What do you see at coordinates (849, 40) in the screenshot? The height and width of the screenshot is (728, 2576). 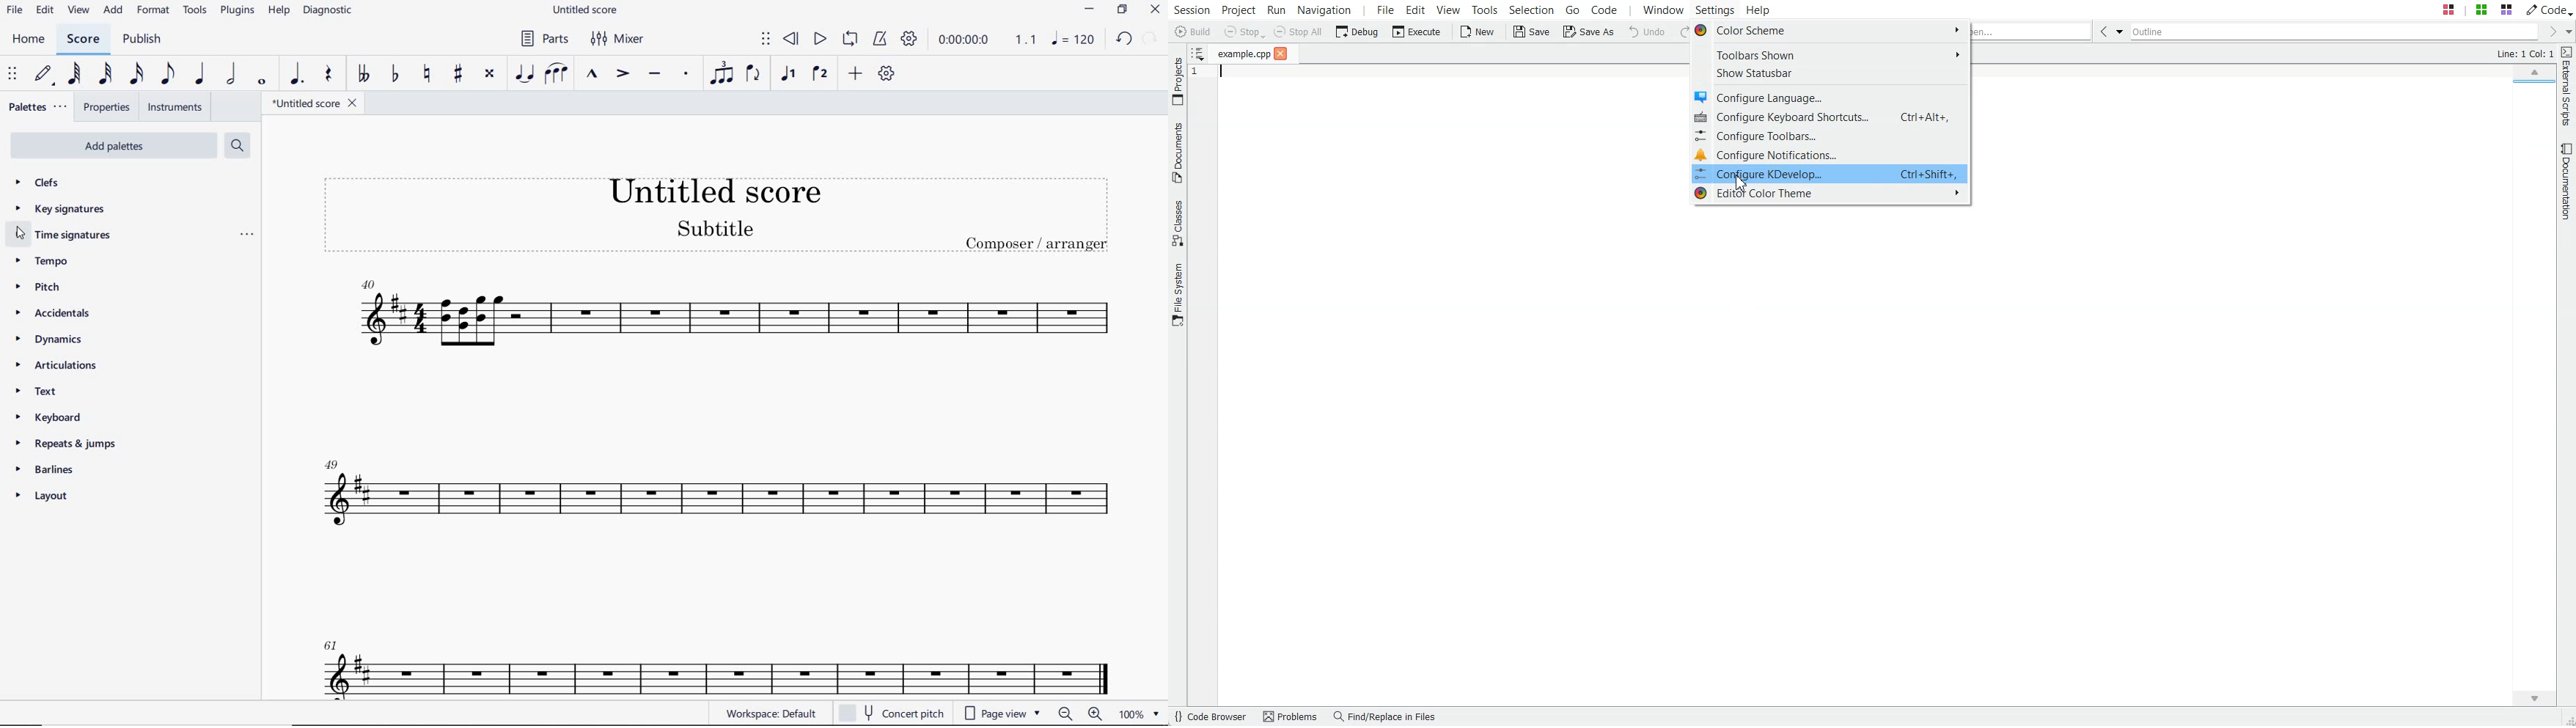 I see `LOOP PLAYBACK` at bounding box center [849, 40].